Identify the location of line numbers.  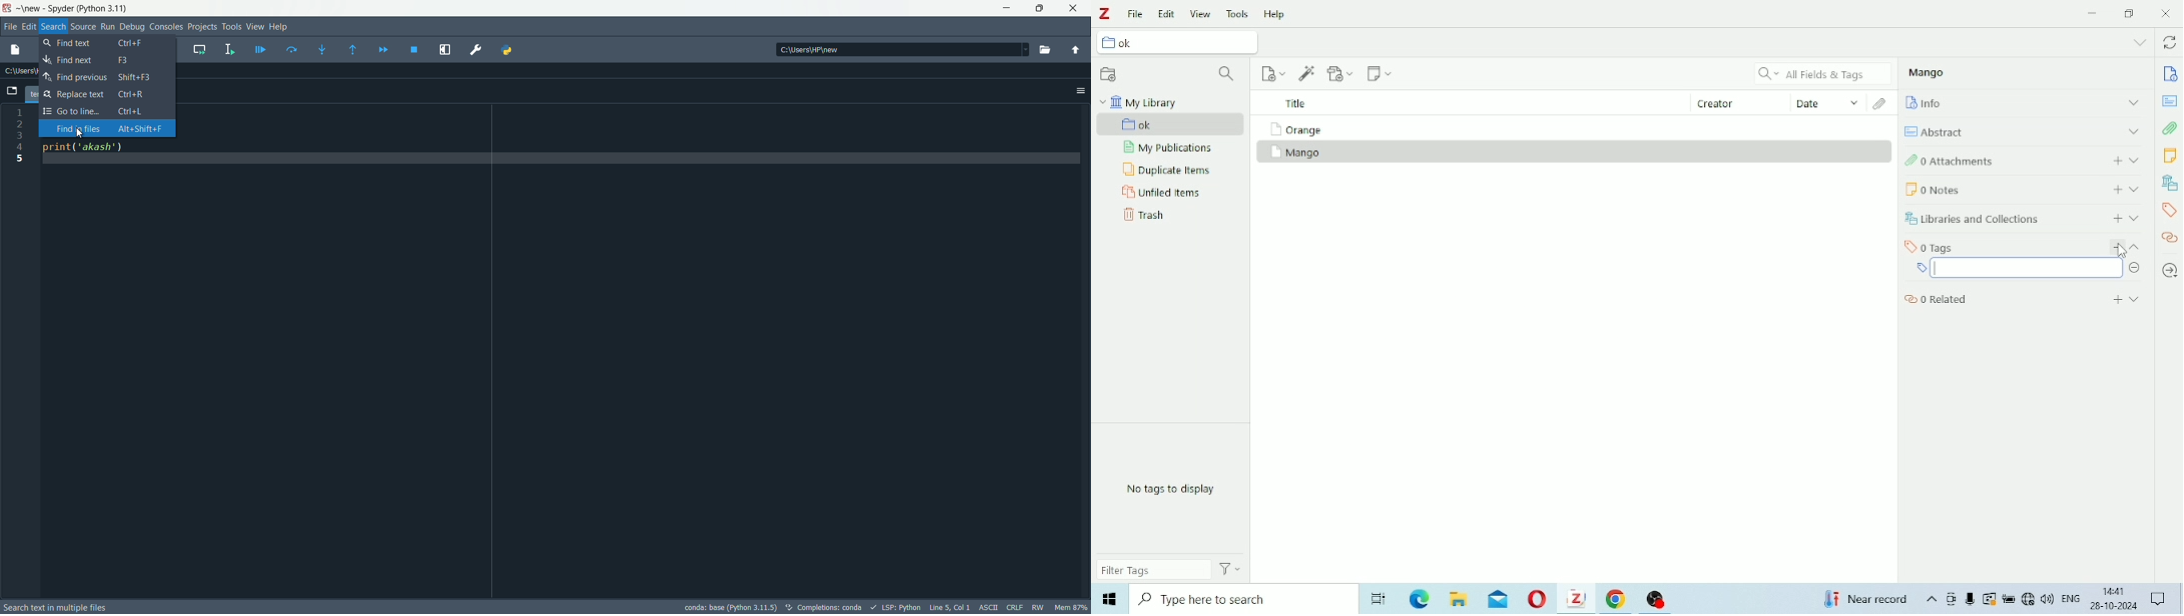
(19, 350).